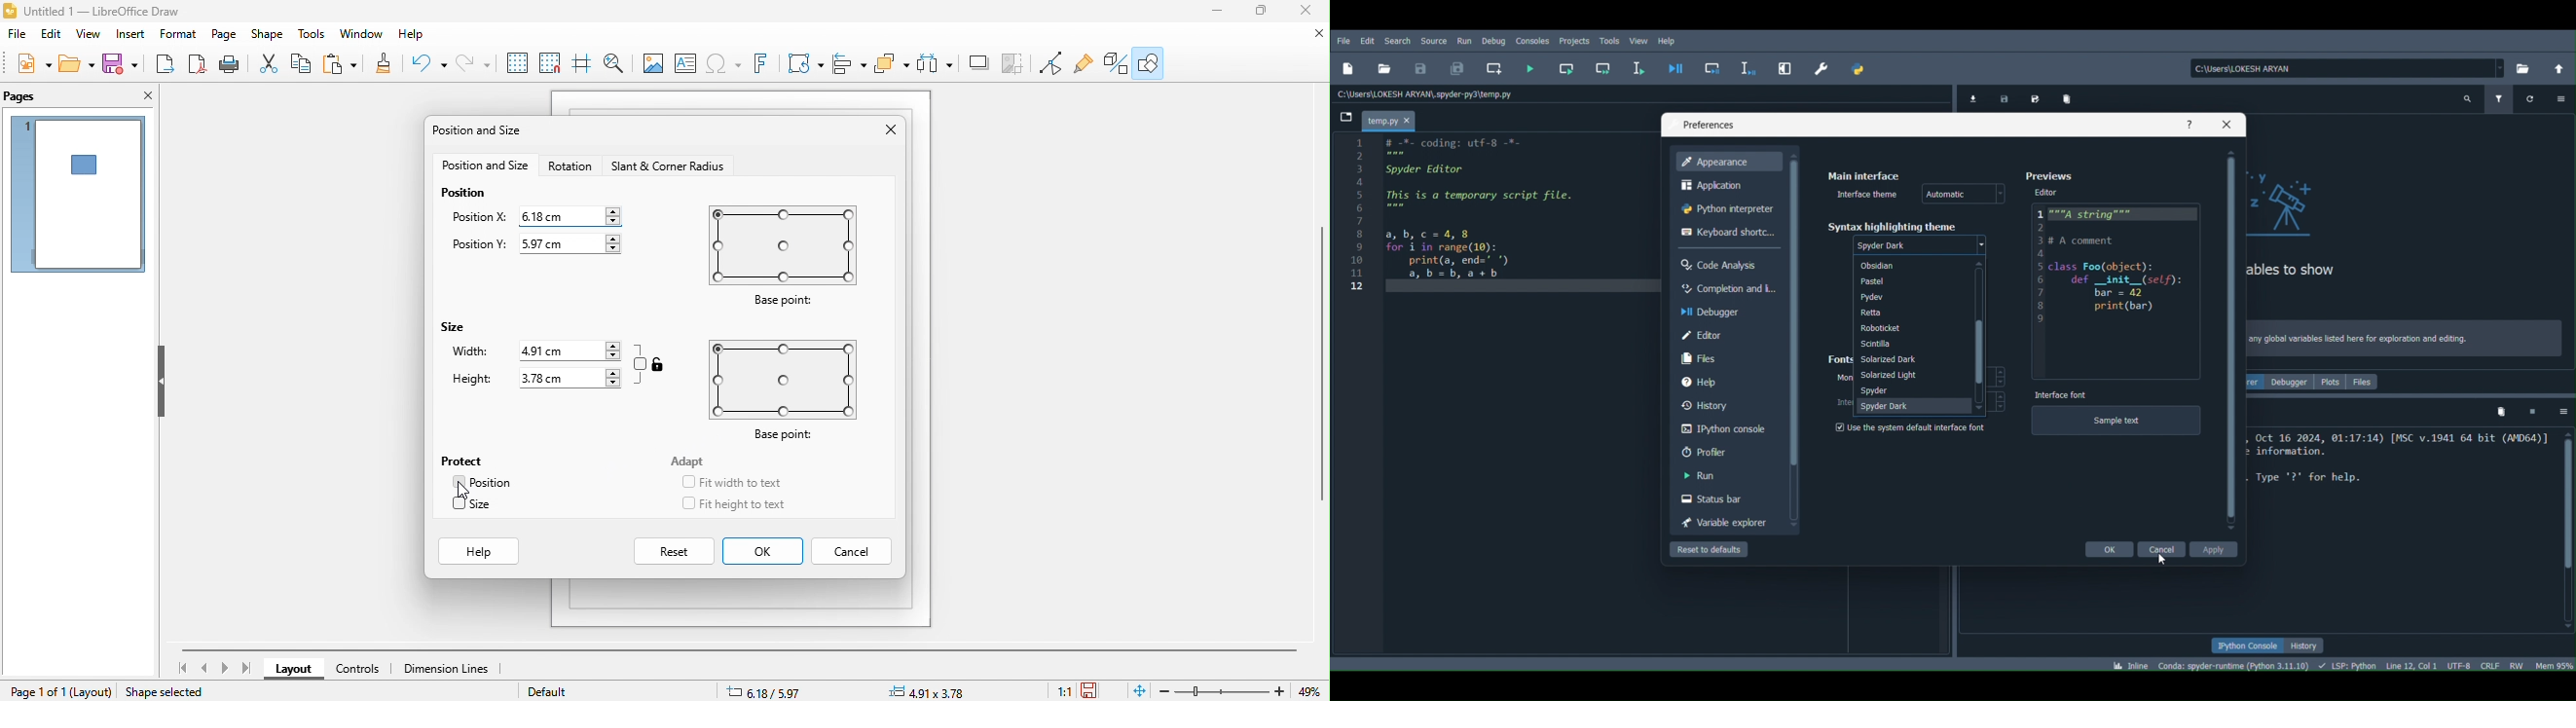  I want to click on icon, so click(659, 363).